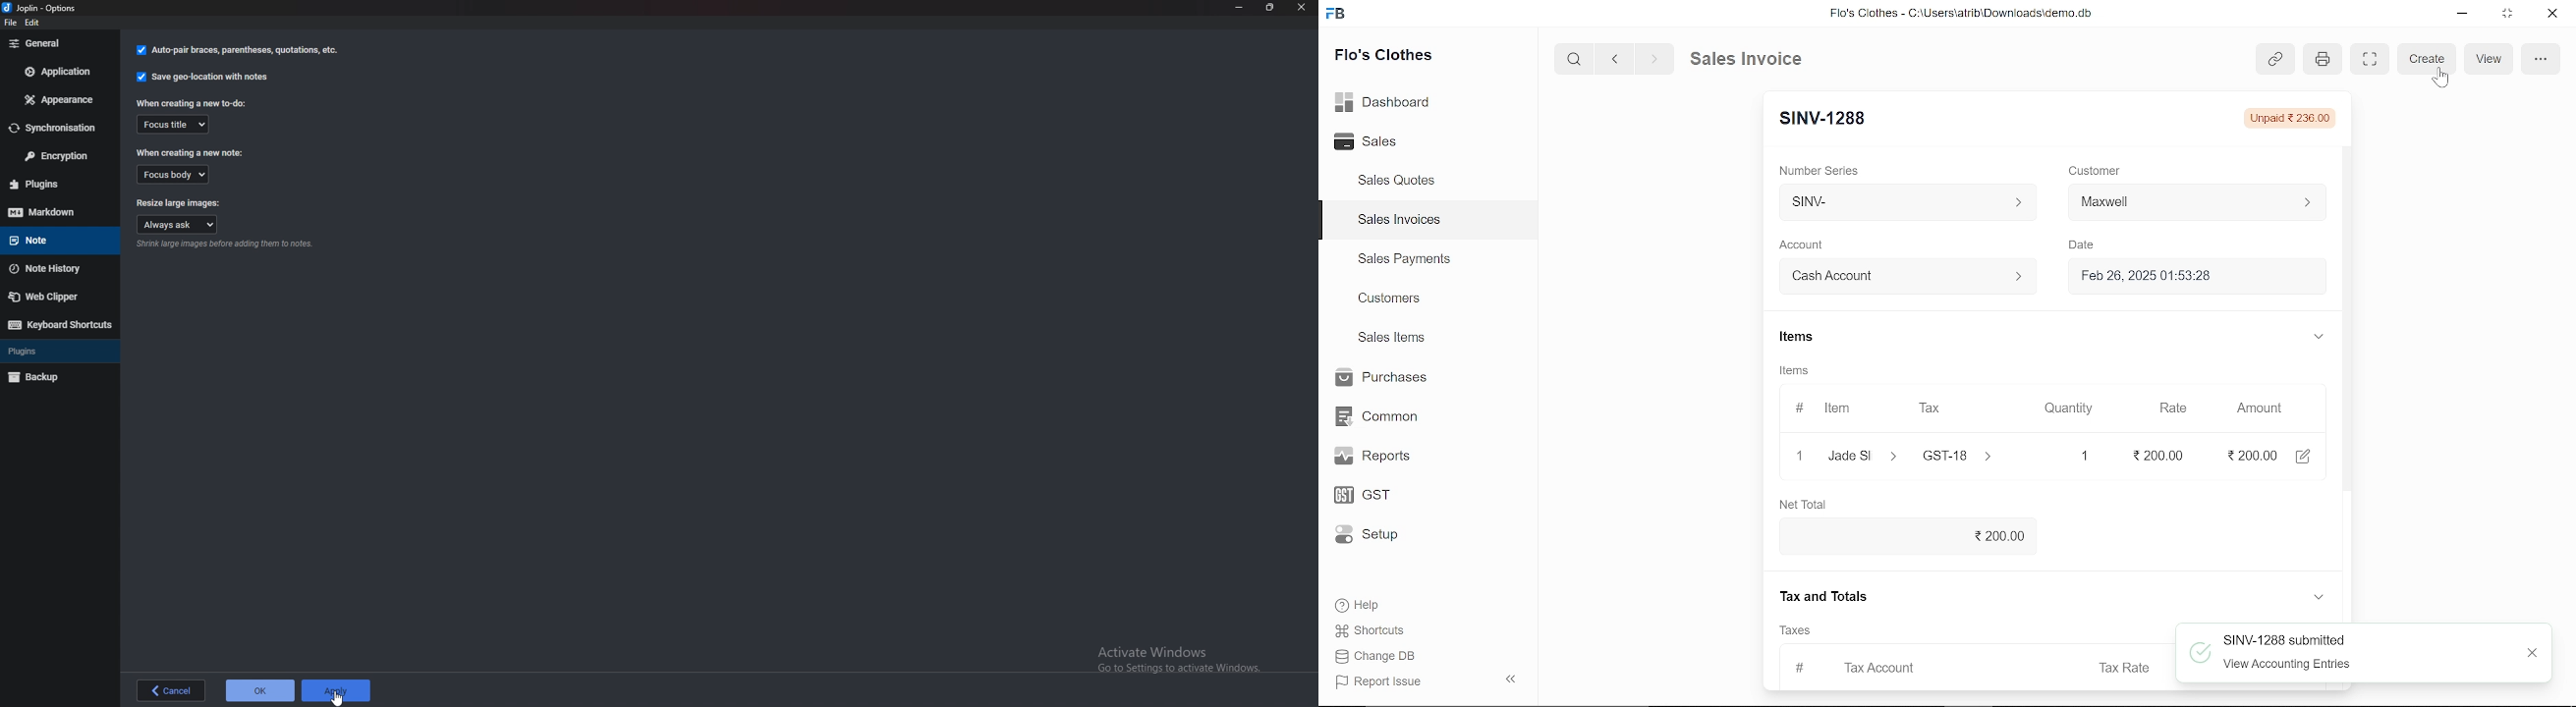 This screenshot has height=728, width=2576. Describe the element at coordinates (56, 128) in the screenshot. I see `Synchronization` at that location.